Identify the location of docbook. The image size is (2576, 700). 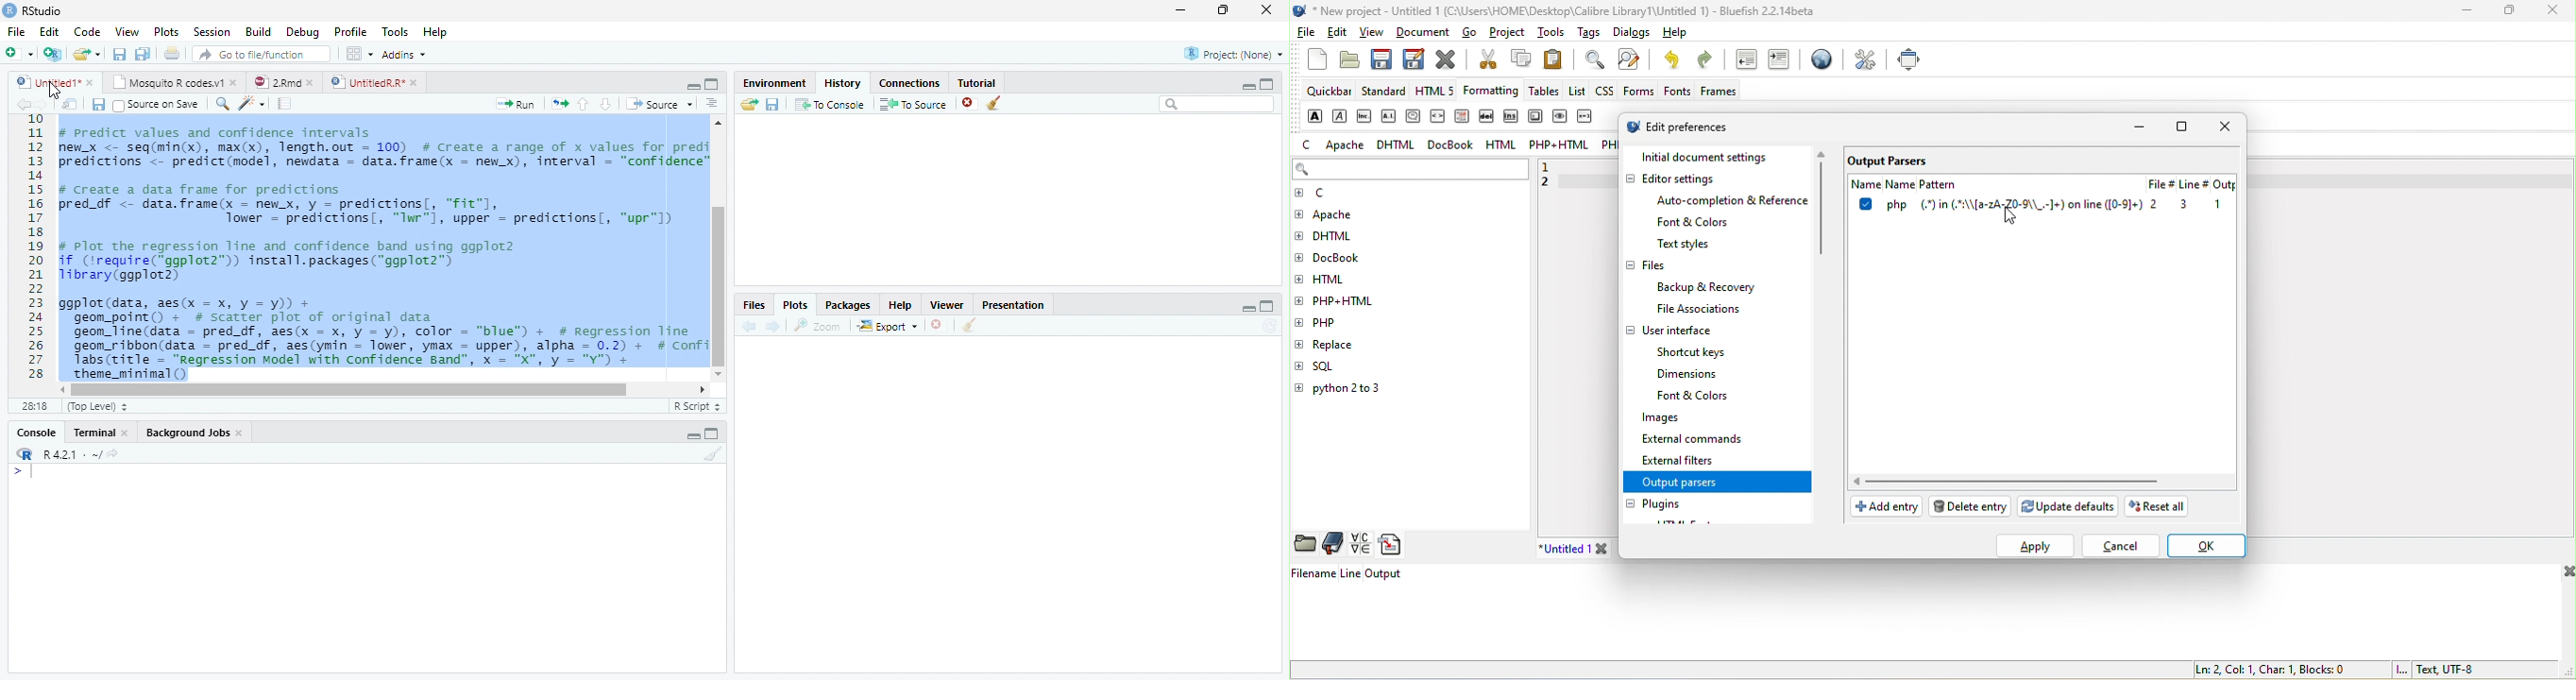
(1346, 260).